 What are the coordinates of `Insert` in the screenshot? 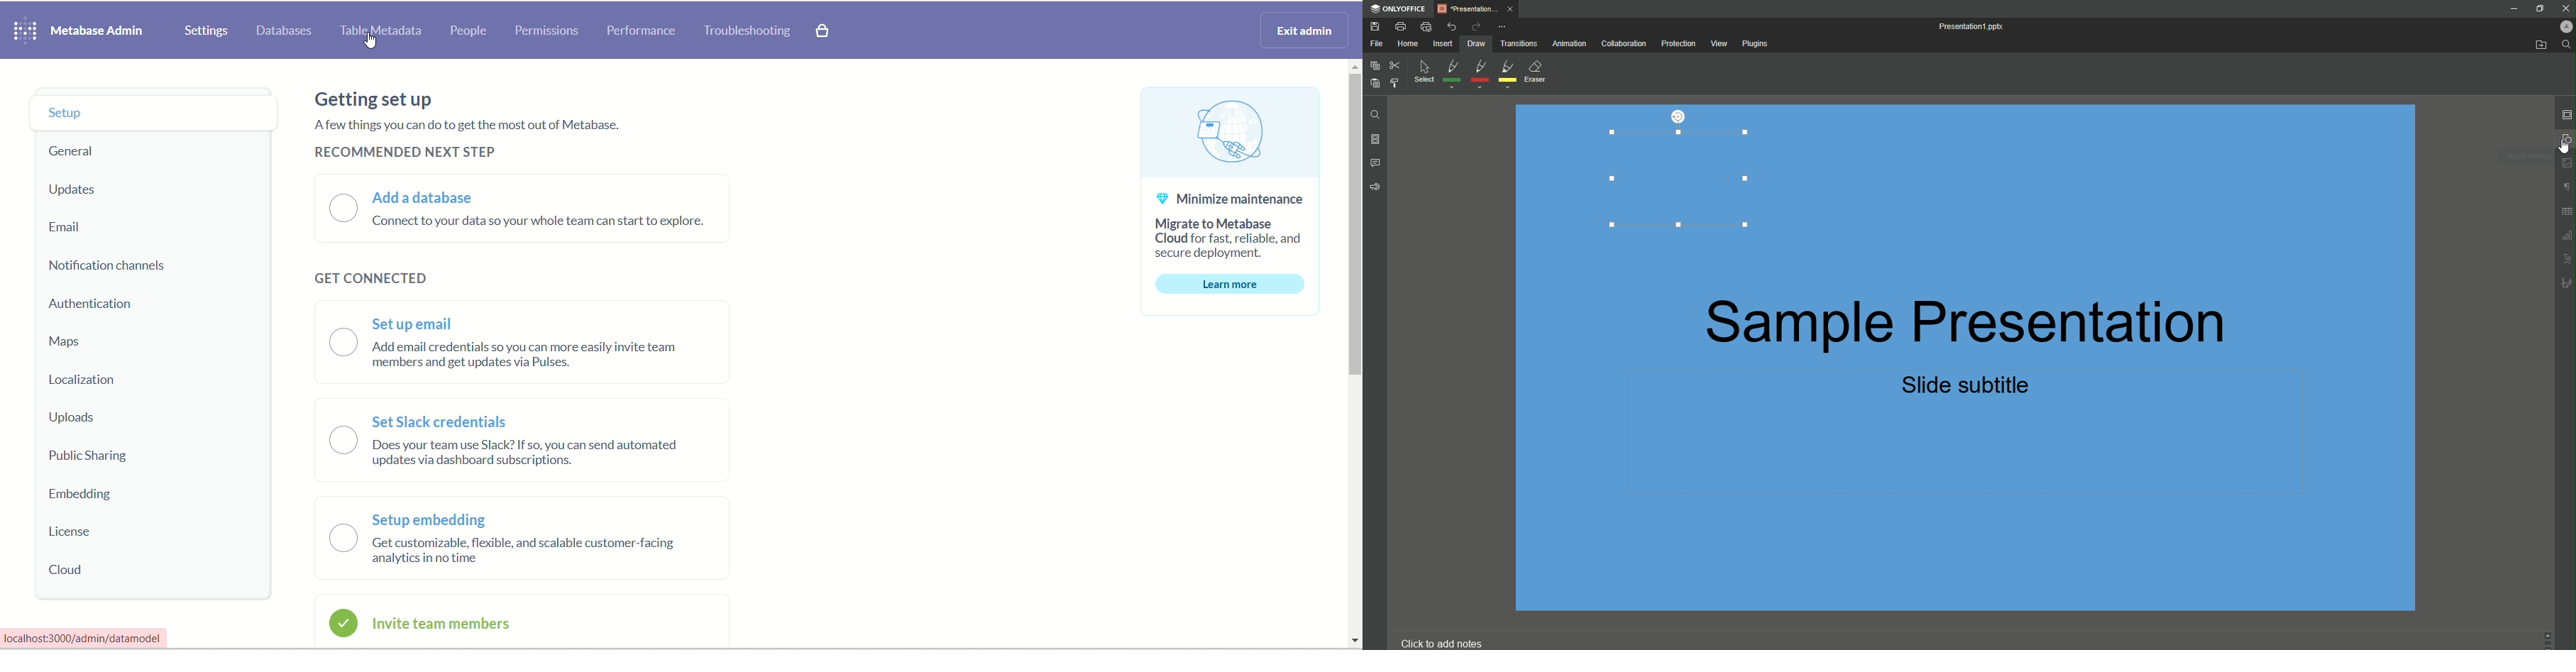 It's located at (1442, 44).